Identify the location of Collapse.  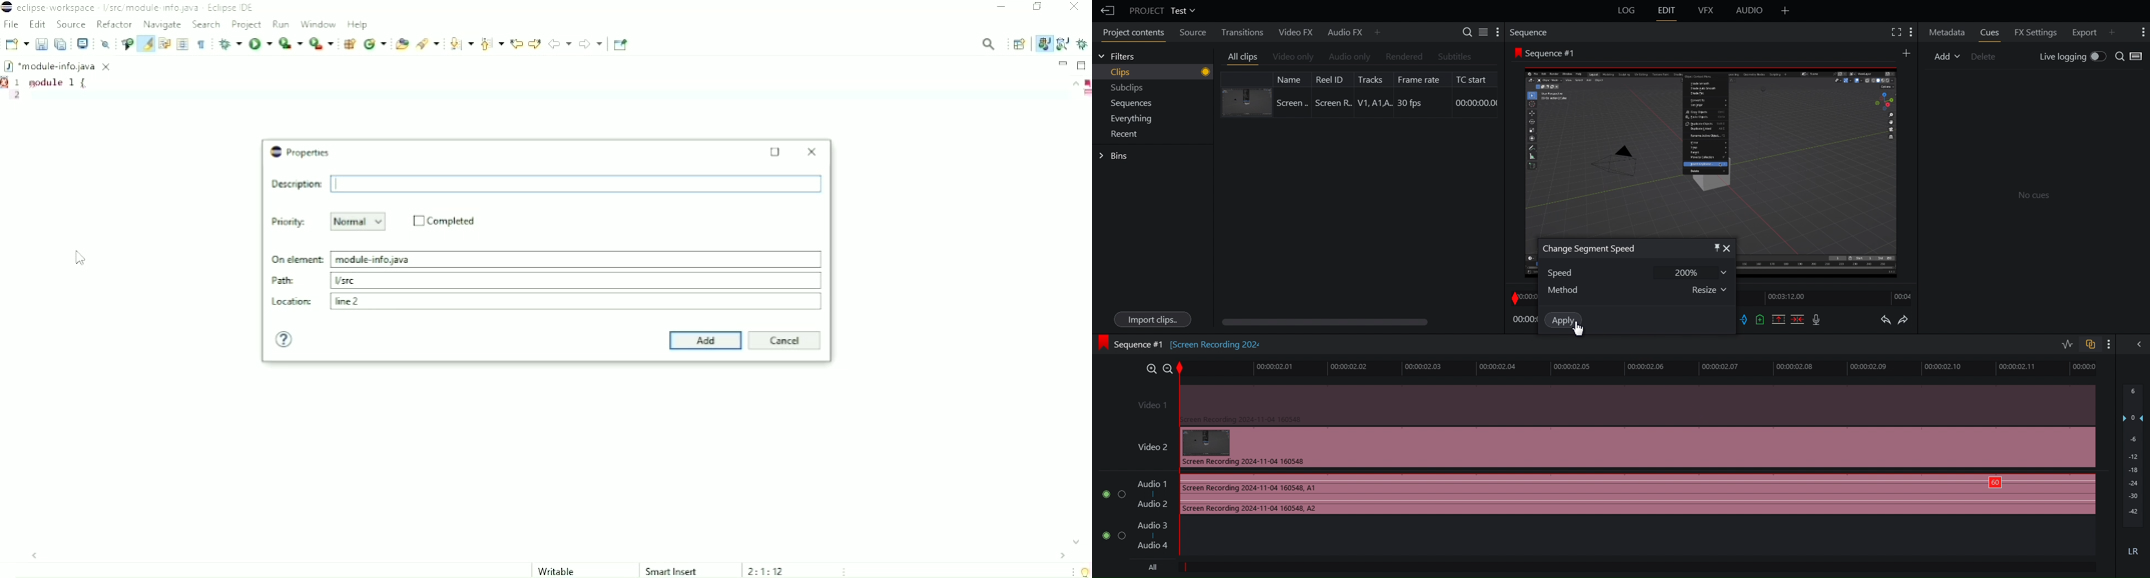
(2138, 344).